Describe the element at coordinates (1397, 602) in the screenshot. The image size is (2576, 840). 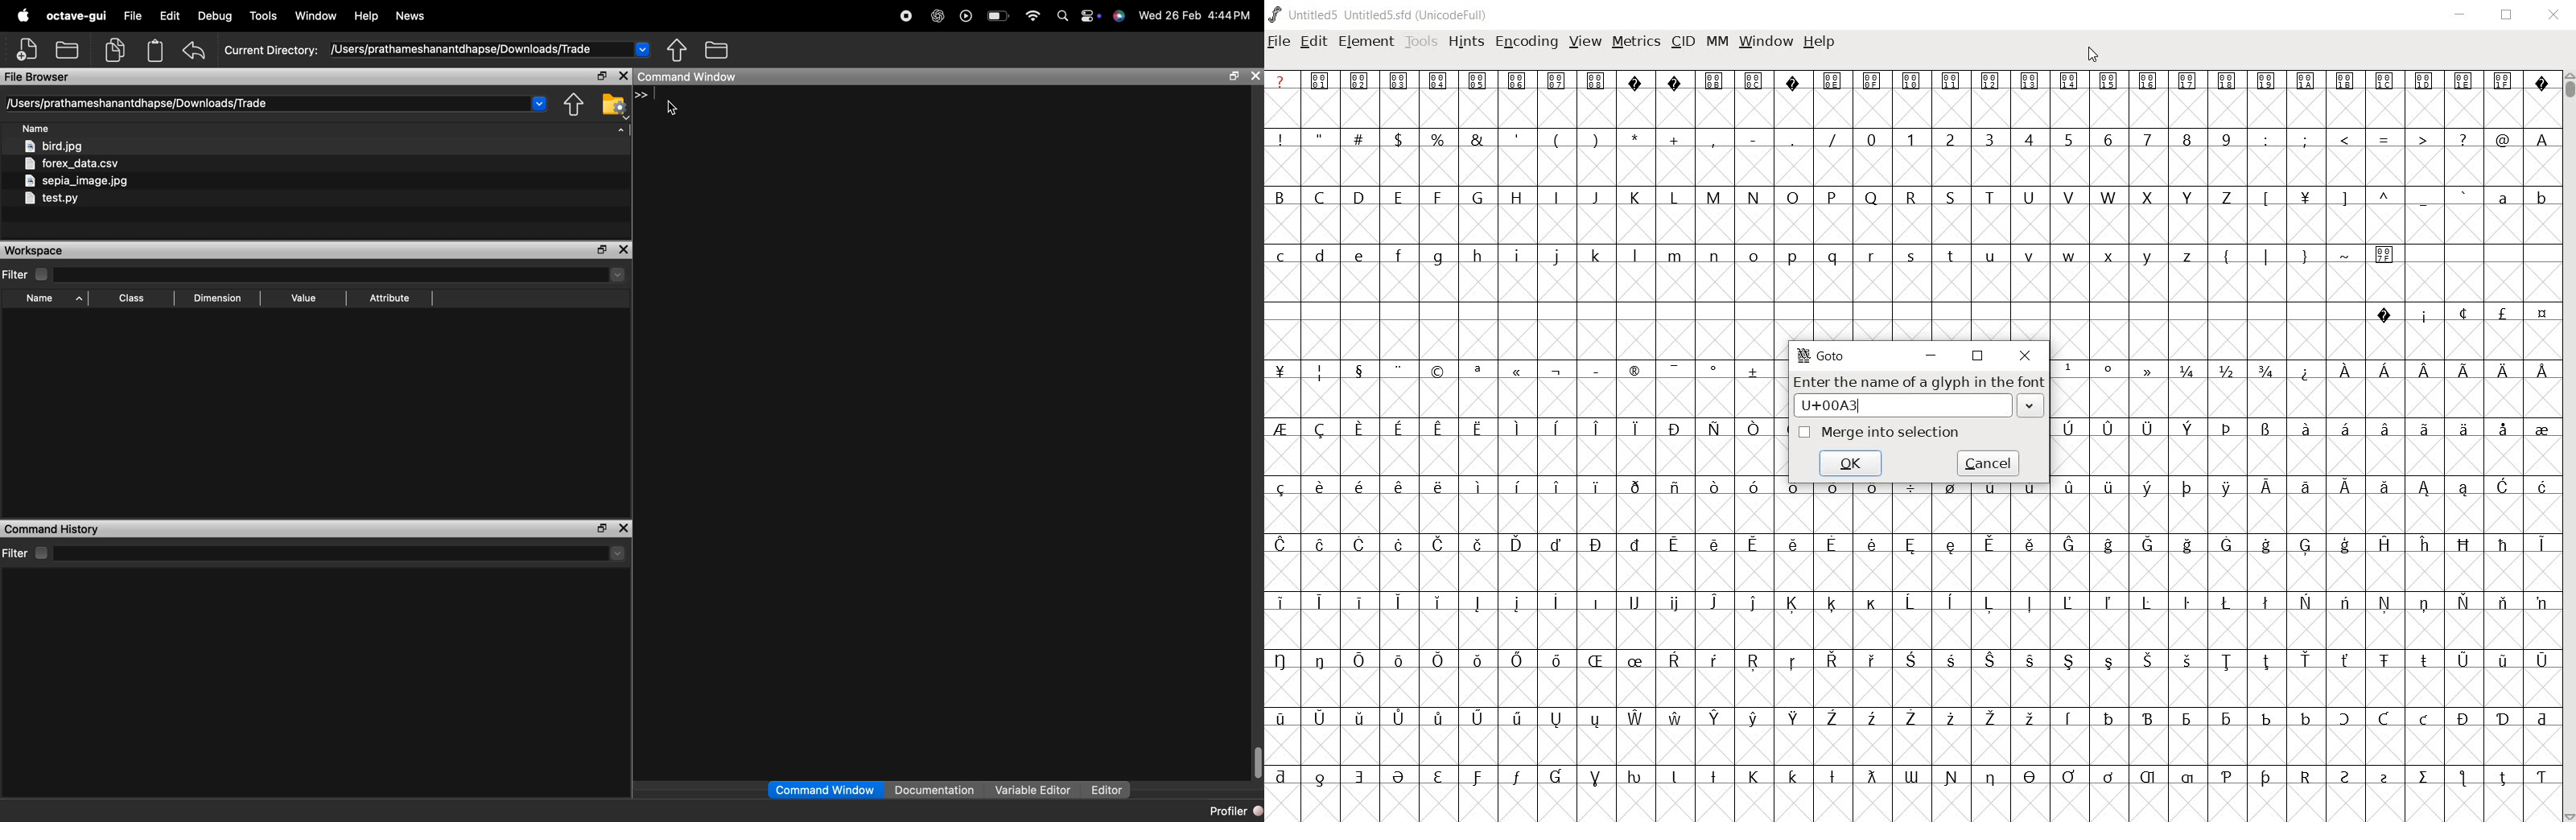
I see `Symbol` at that location.